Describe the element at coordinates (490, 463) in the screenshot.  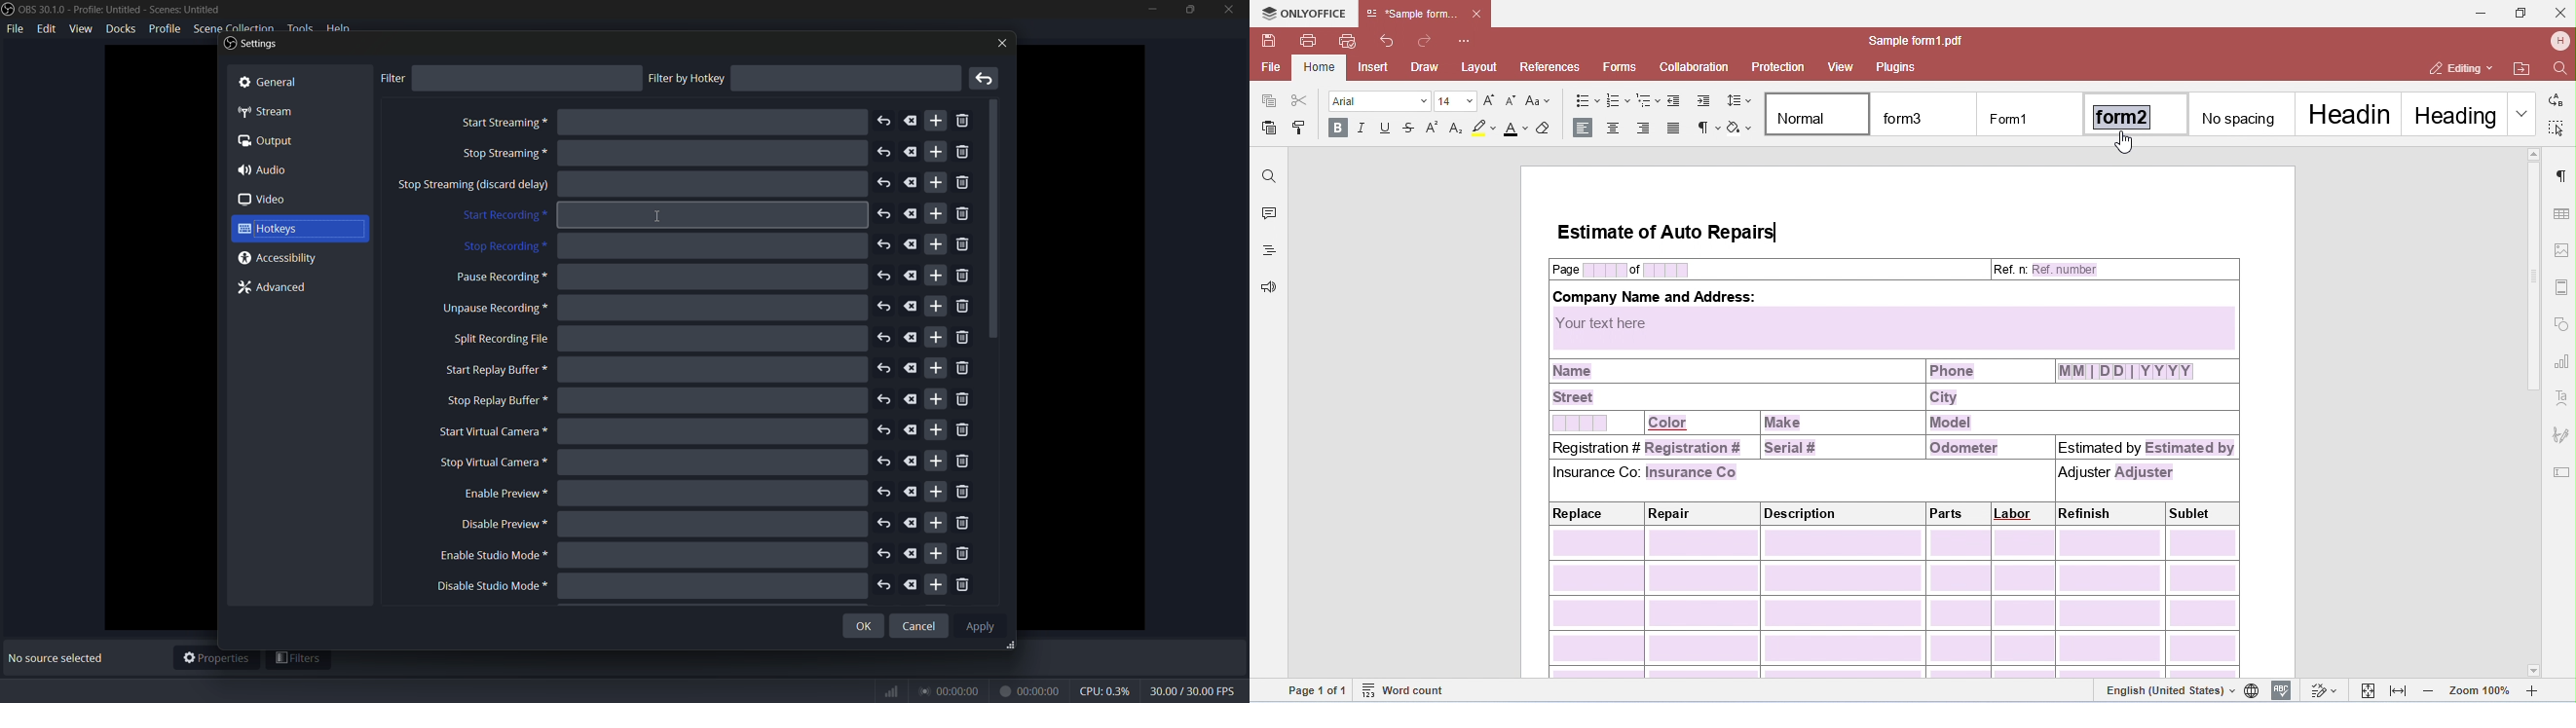
I see `stop virtual camera` at that location.